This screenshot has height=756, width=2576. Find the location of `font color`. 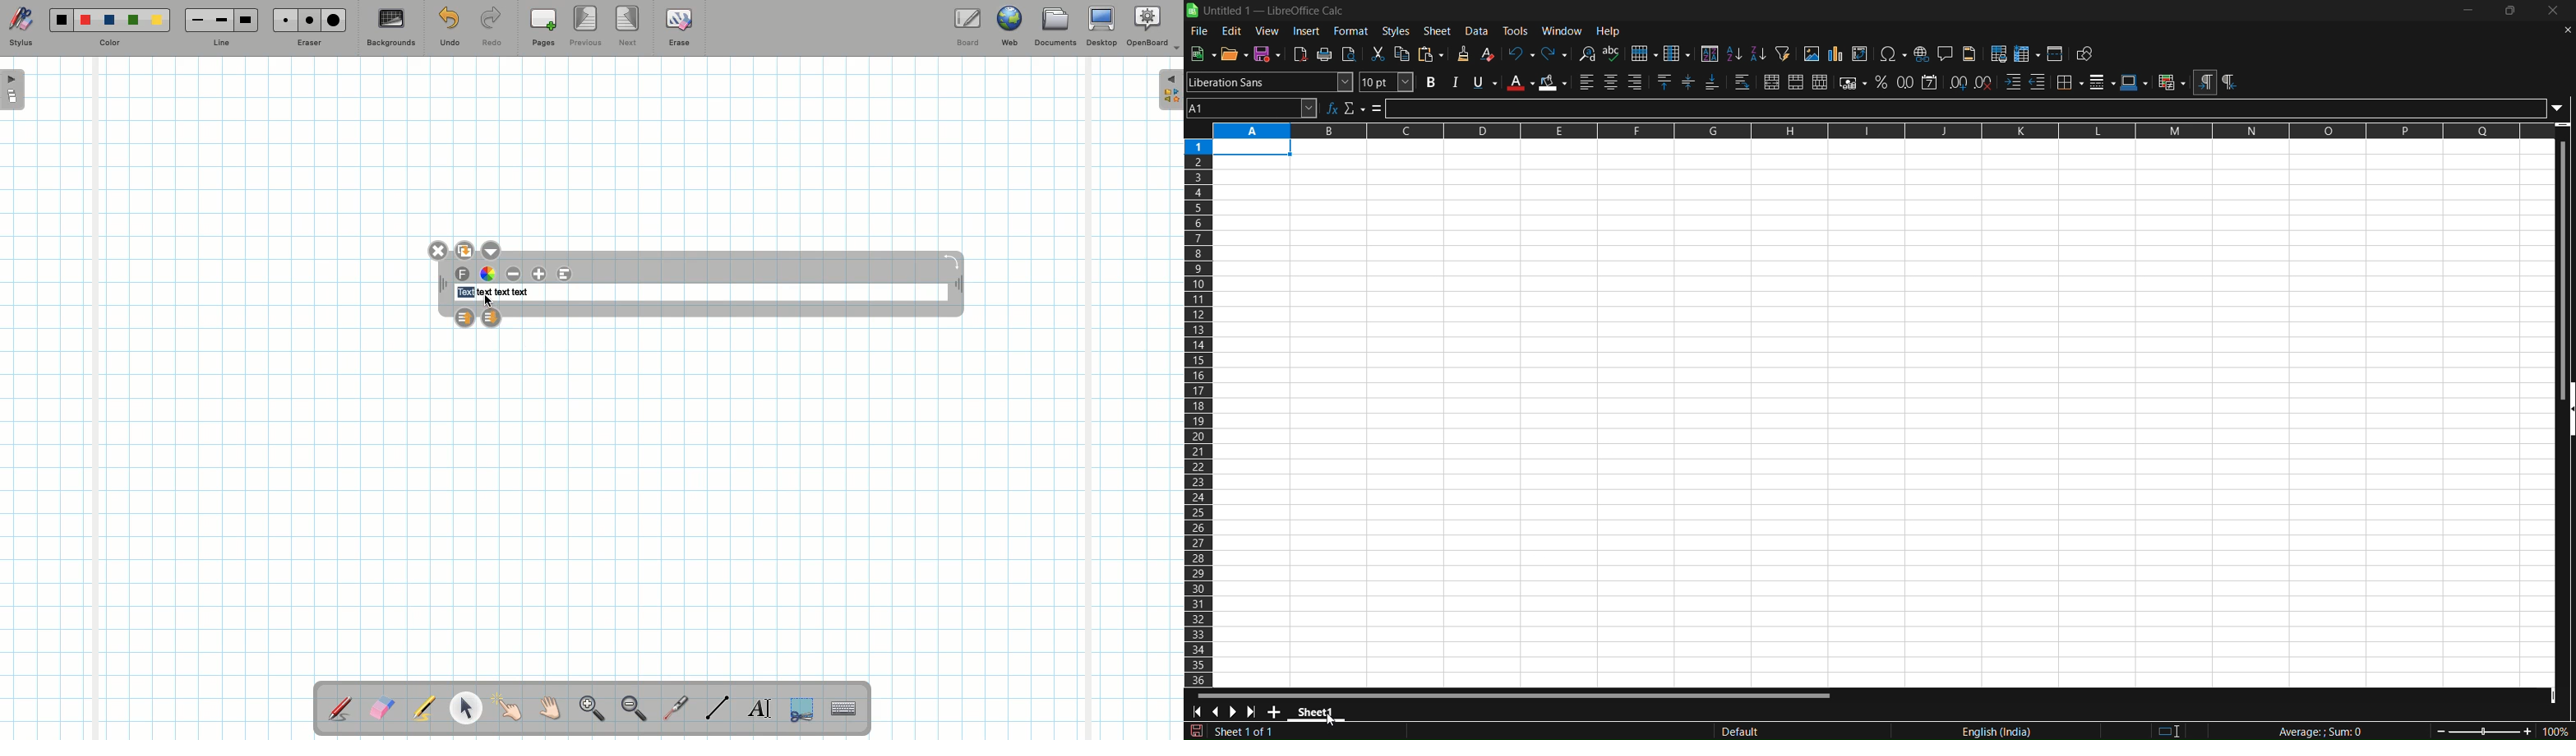

font color is located at coordinates (1520, 82).